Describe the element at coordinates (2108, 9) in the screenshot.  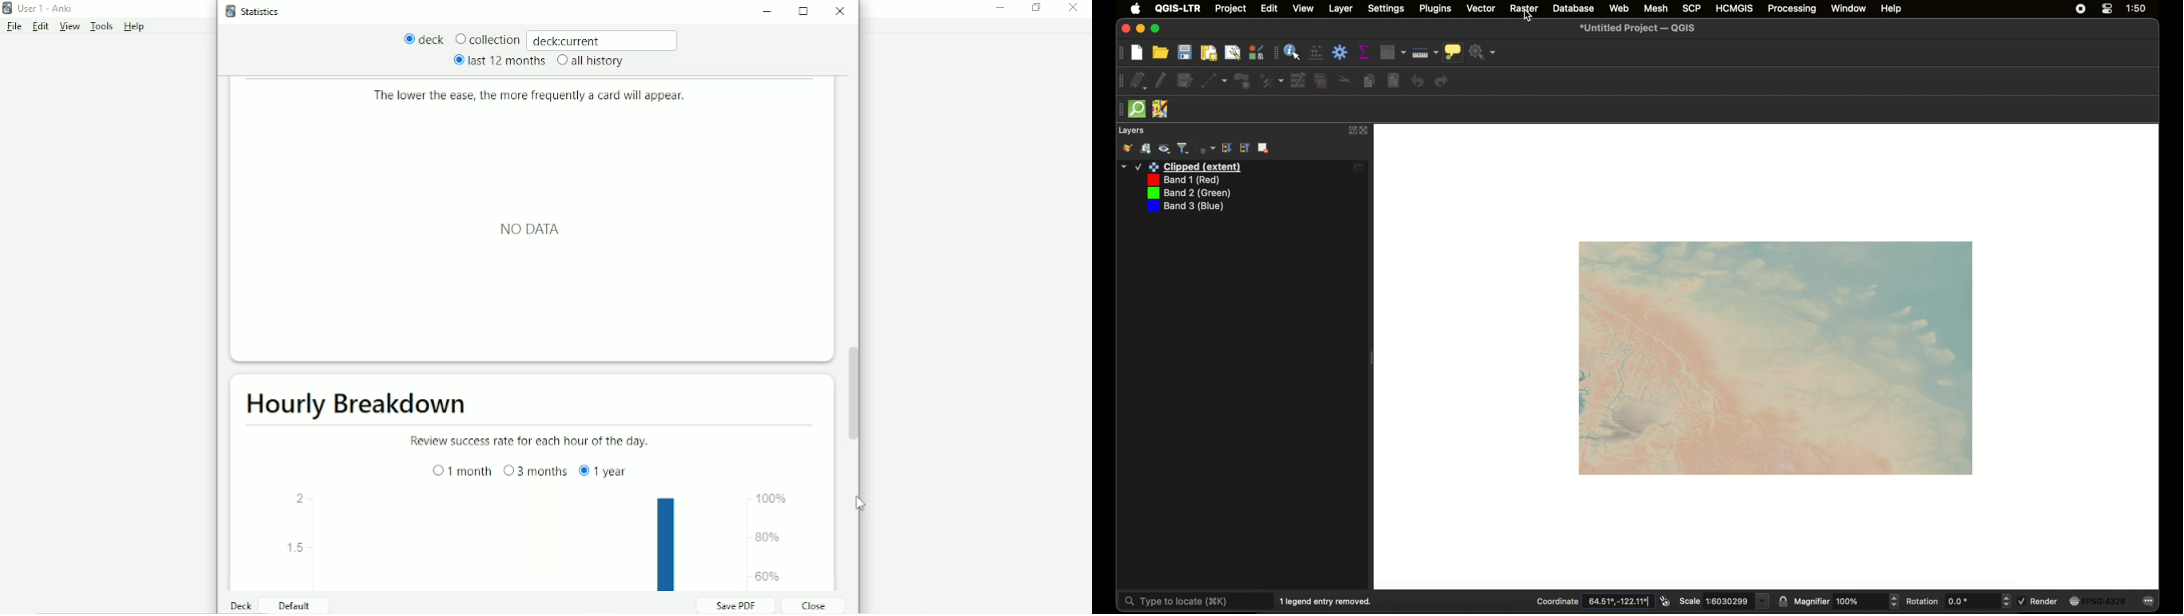
I see `control center` at that location.